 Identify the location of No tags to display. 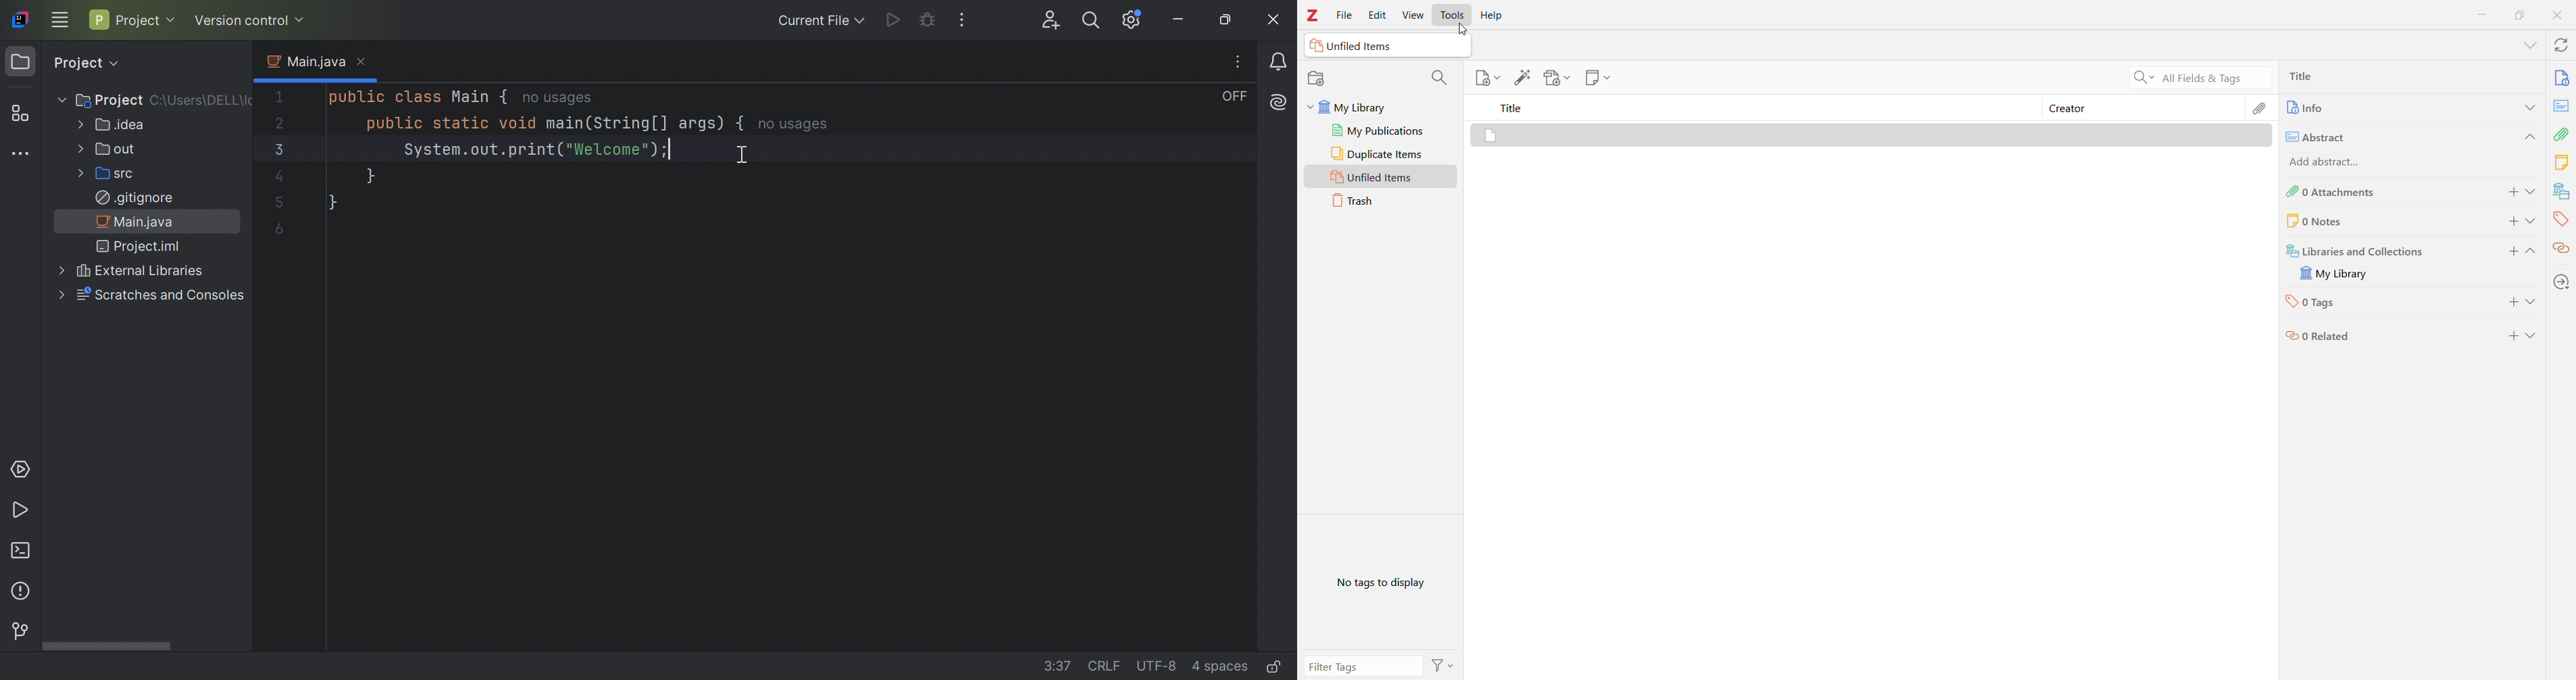
(1379, 583).